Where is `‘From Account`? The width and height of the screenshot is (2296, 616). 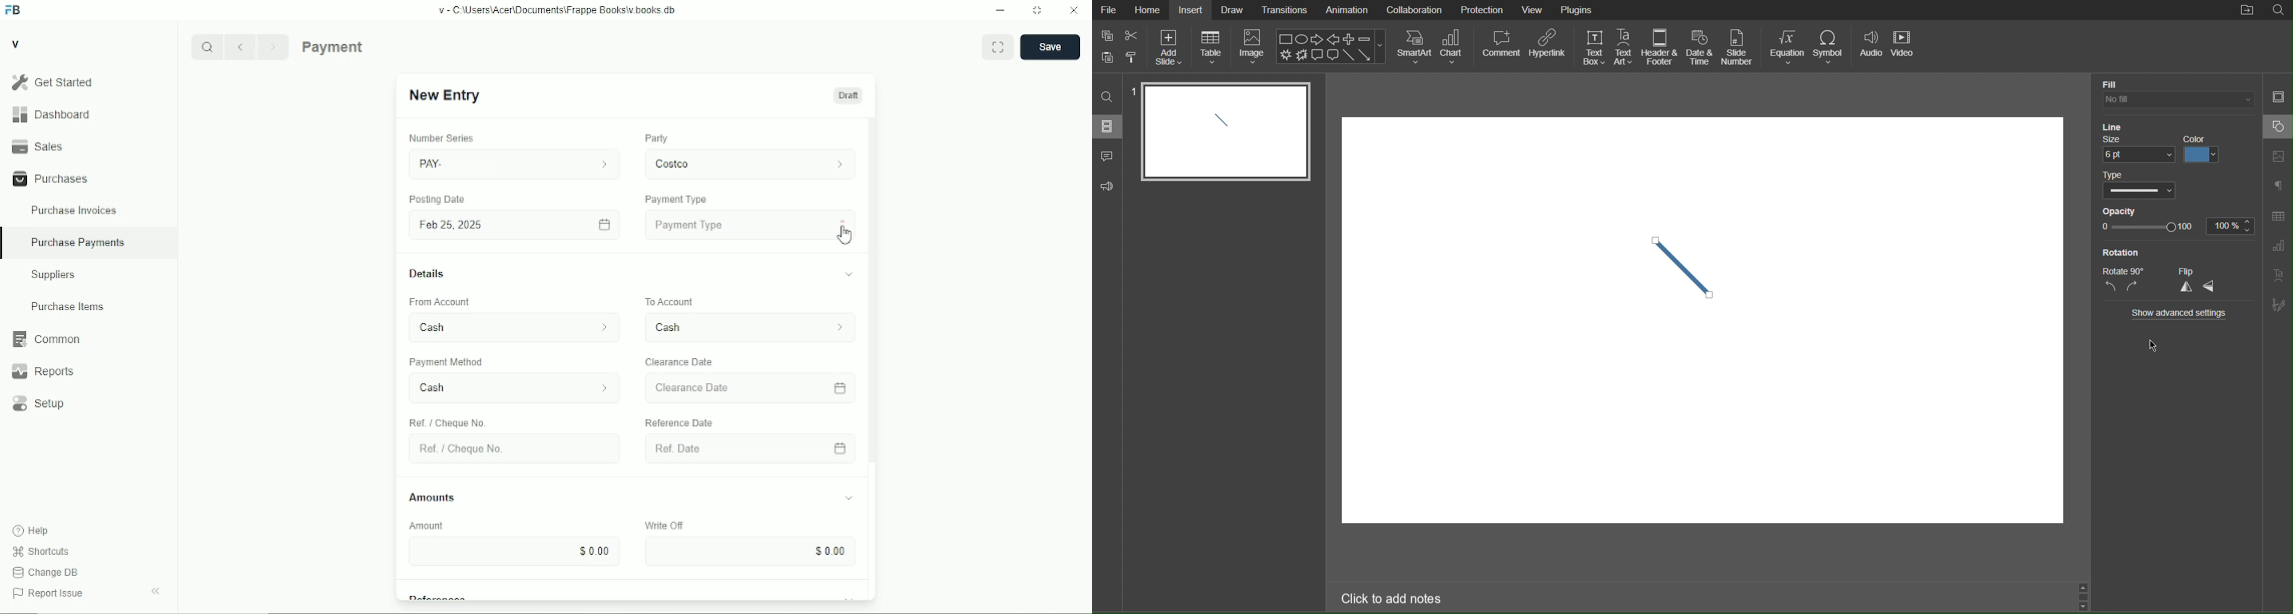
‘From Account is located at coordinates (438, 303).